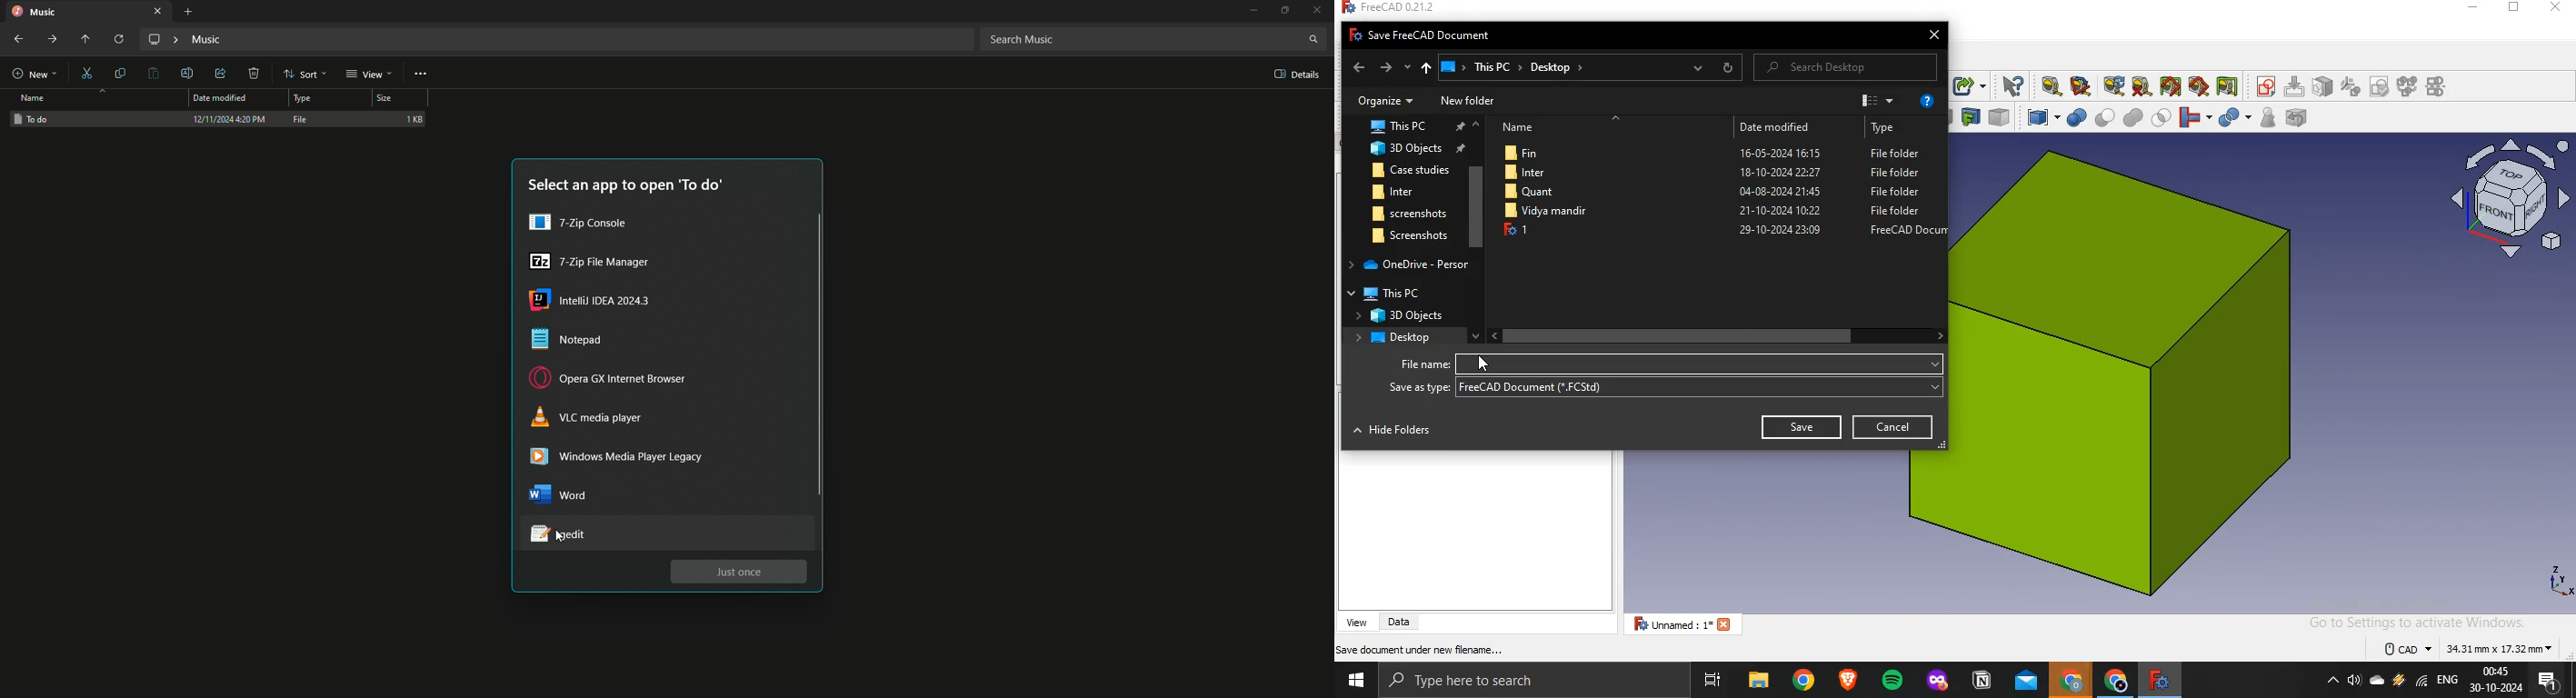 The image size is (2576, 700). What do you see at coordinates (1395, 433) in the screenshot?
I see `Hide Folders` at bounding box center [1395, 433].